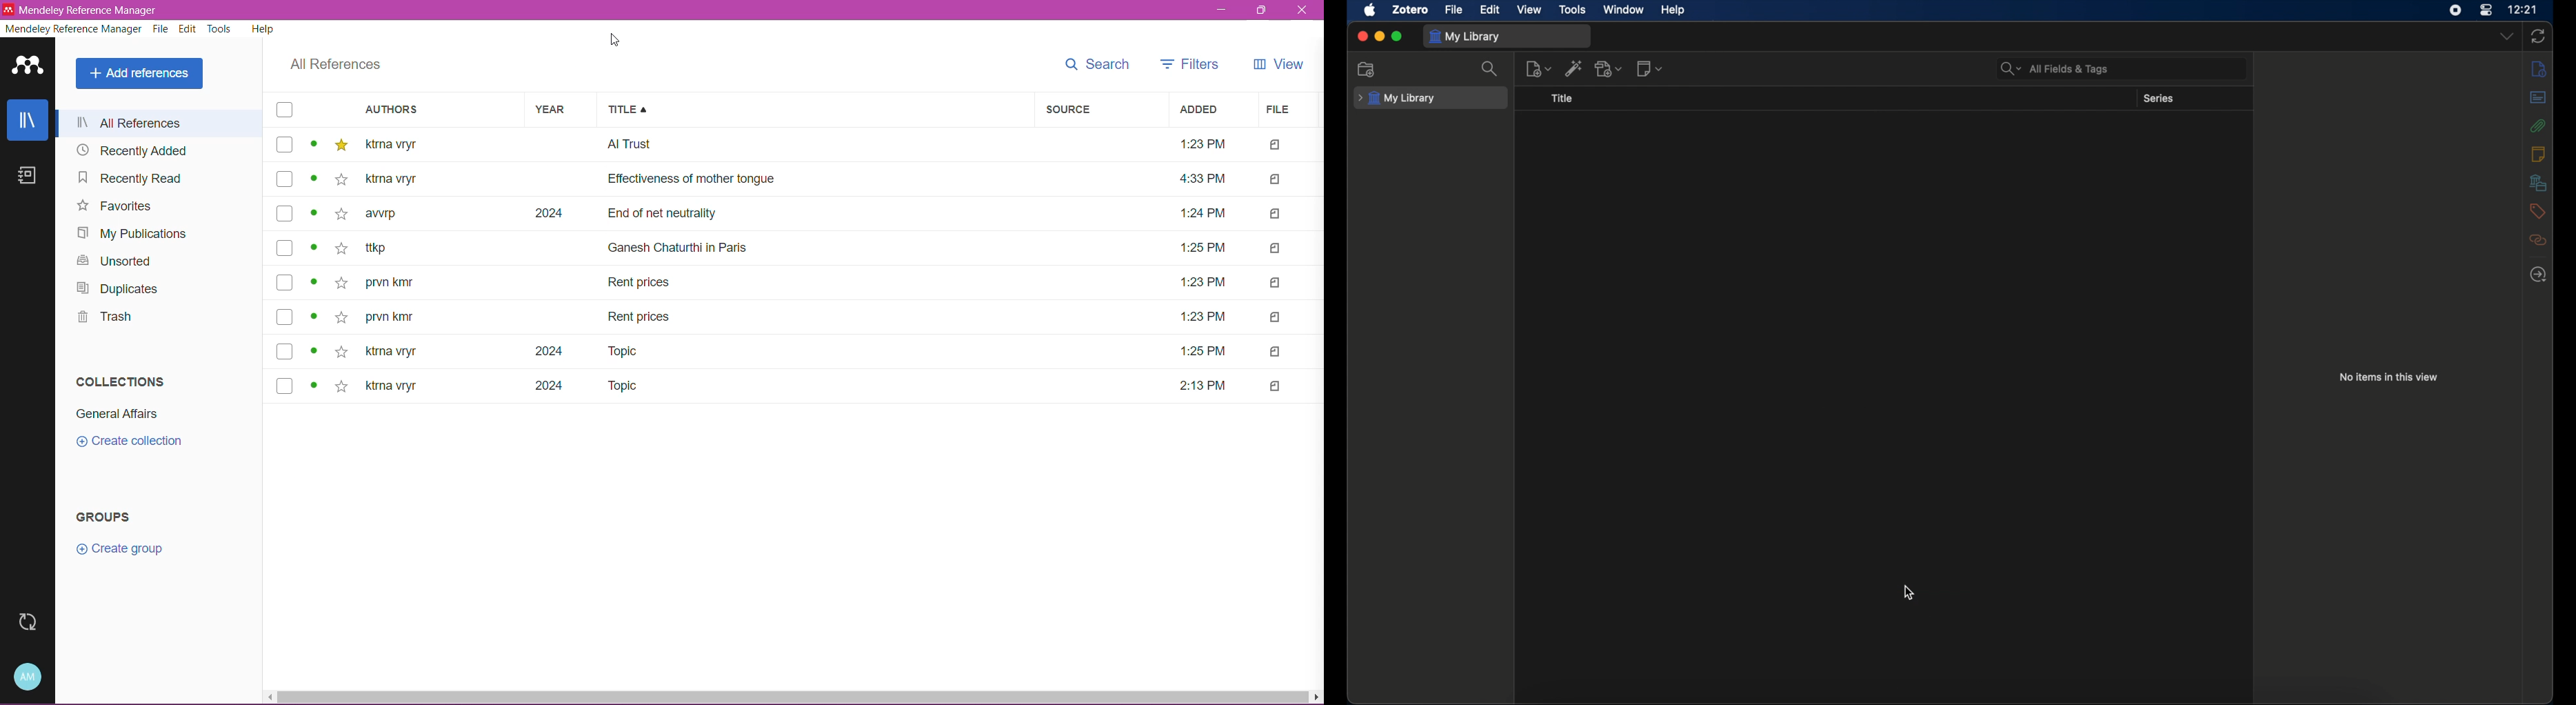 This screenshot has width=2576, height=728. I want to click on Help, so click(259, 28).